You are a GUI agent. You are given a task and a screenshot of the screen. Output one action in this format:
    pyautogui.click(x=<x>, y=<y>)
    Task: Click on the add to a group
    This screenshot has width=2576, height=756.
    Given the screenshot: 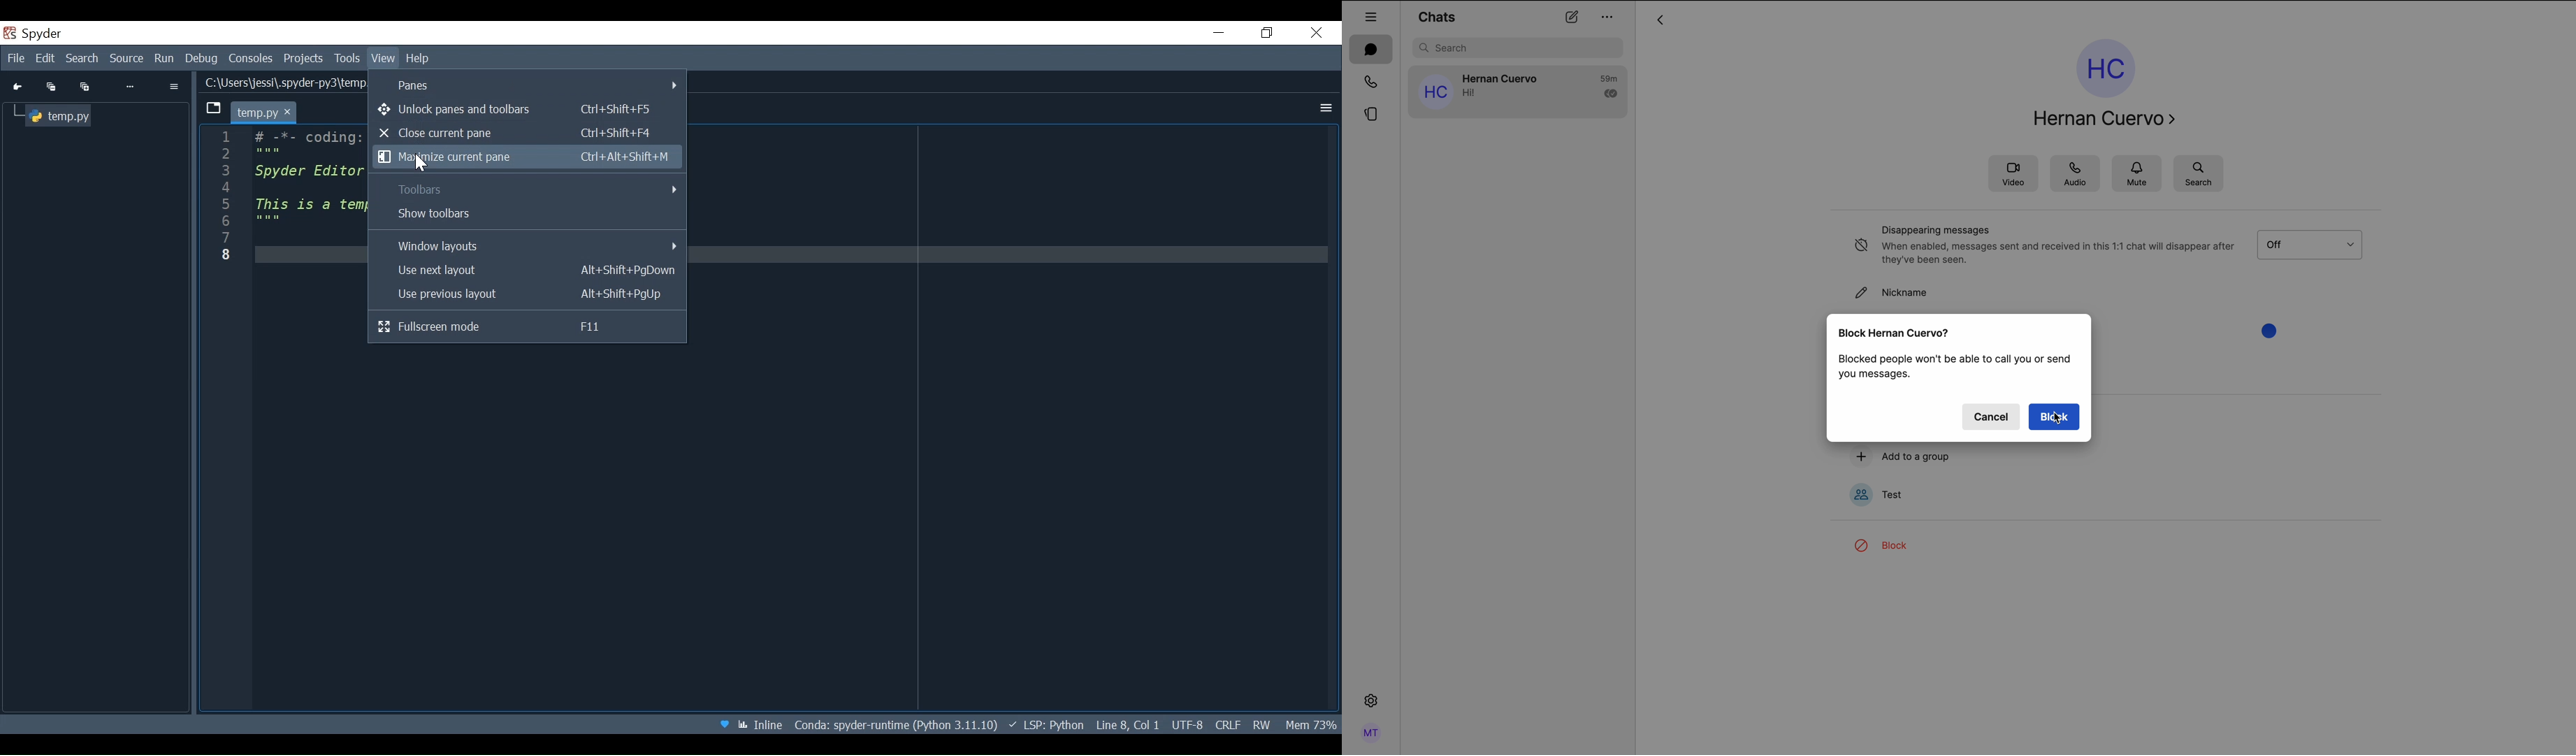 What is the action you would take?
    pyautogui.click(x=1900, y=457)
    